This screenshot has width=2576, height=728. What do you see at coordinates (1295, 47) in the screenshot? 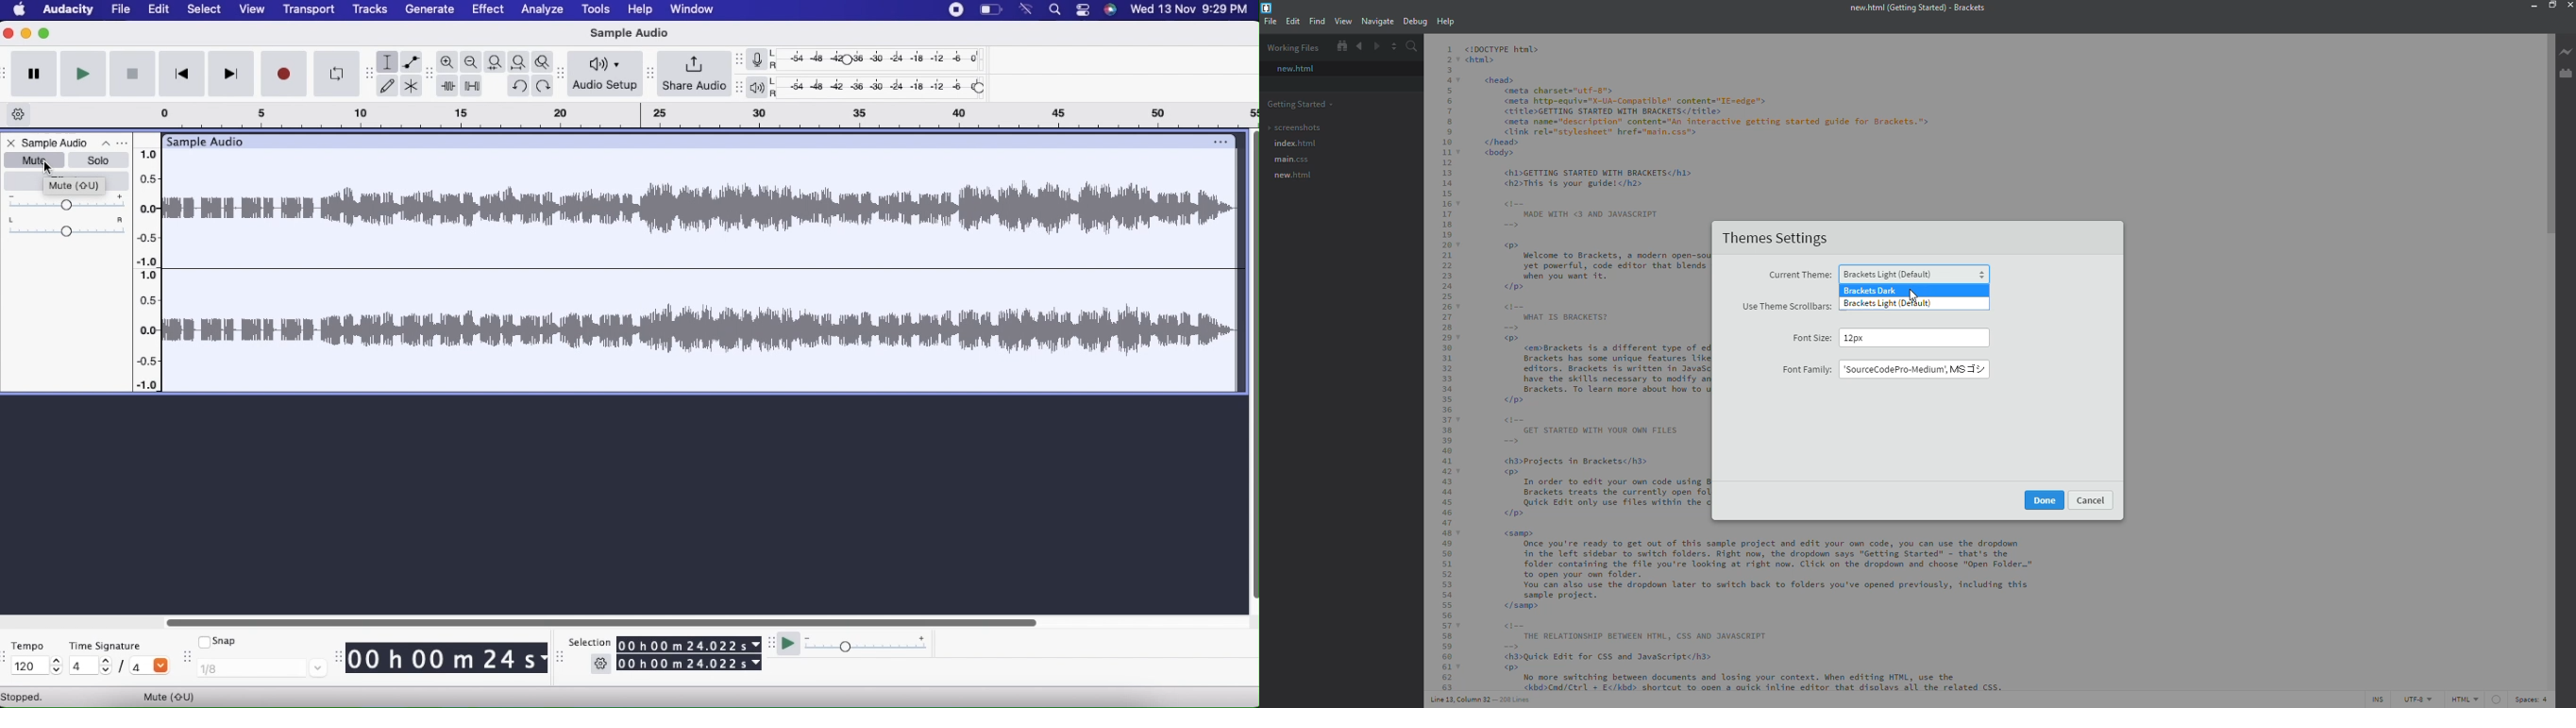
I see `working files` at bounding box center [1295, 47].